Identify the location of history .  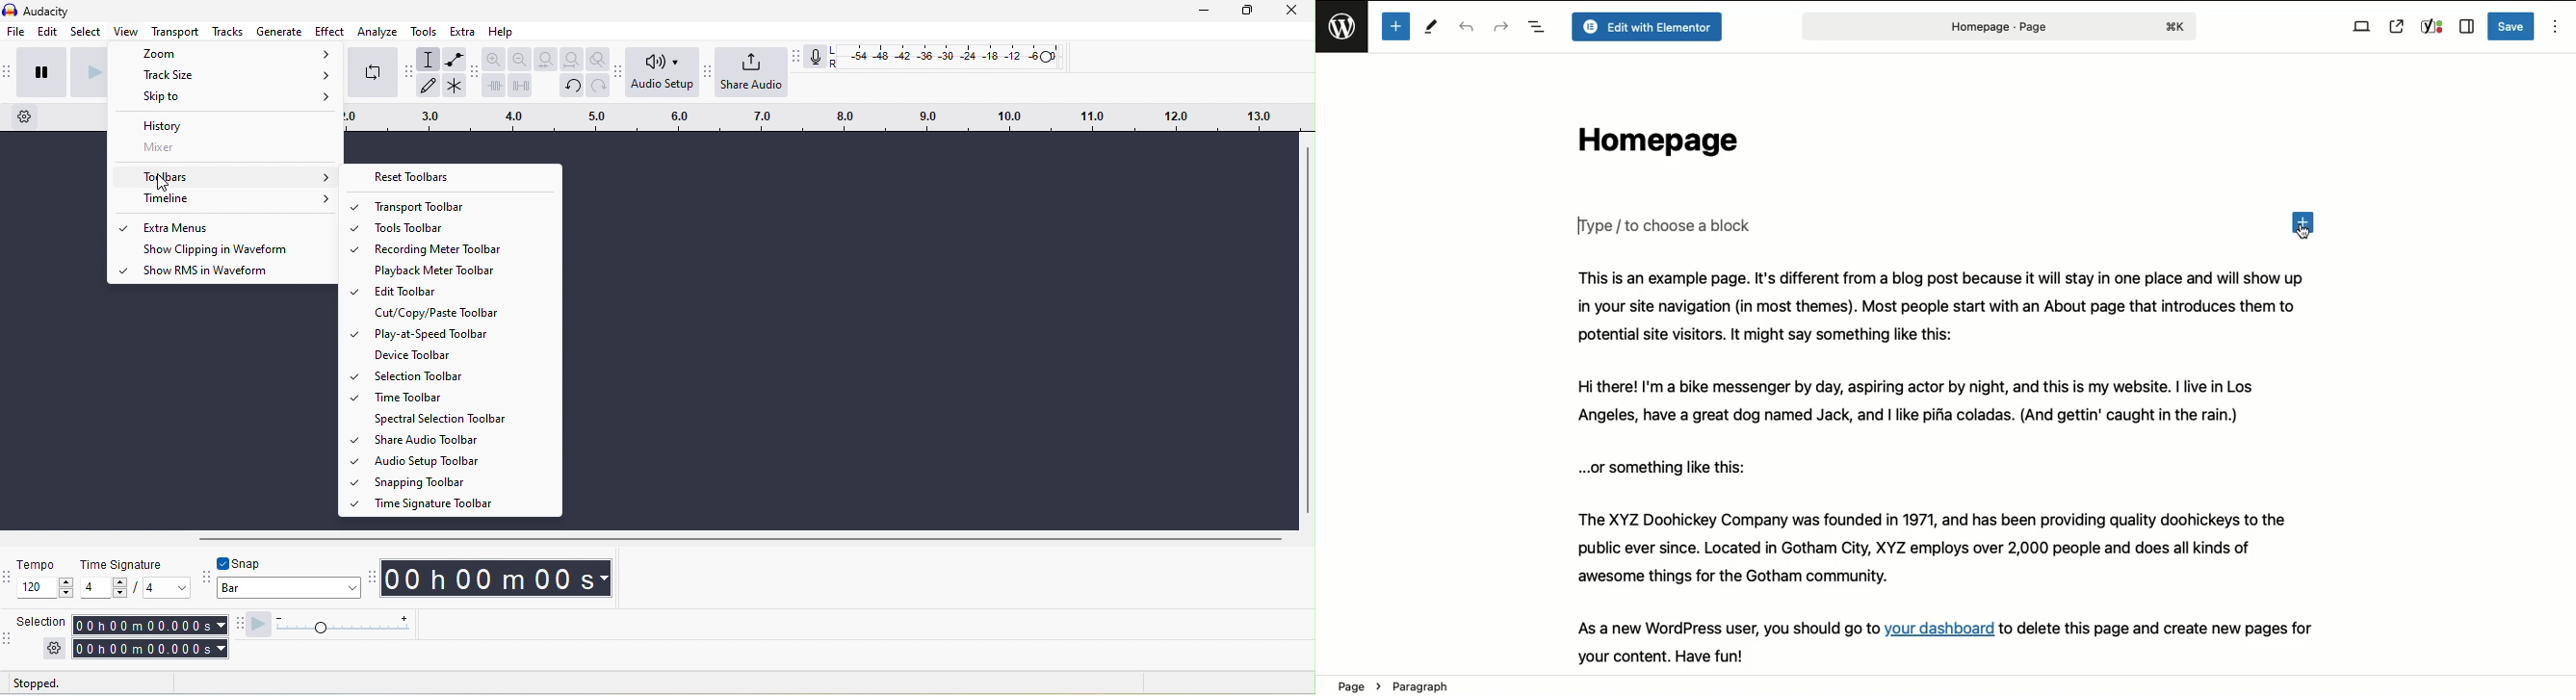
(225, 123).